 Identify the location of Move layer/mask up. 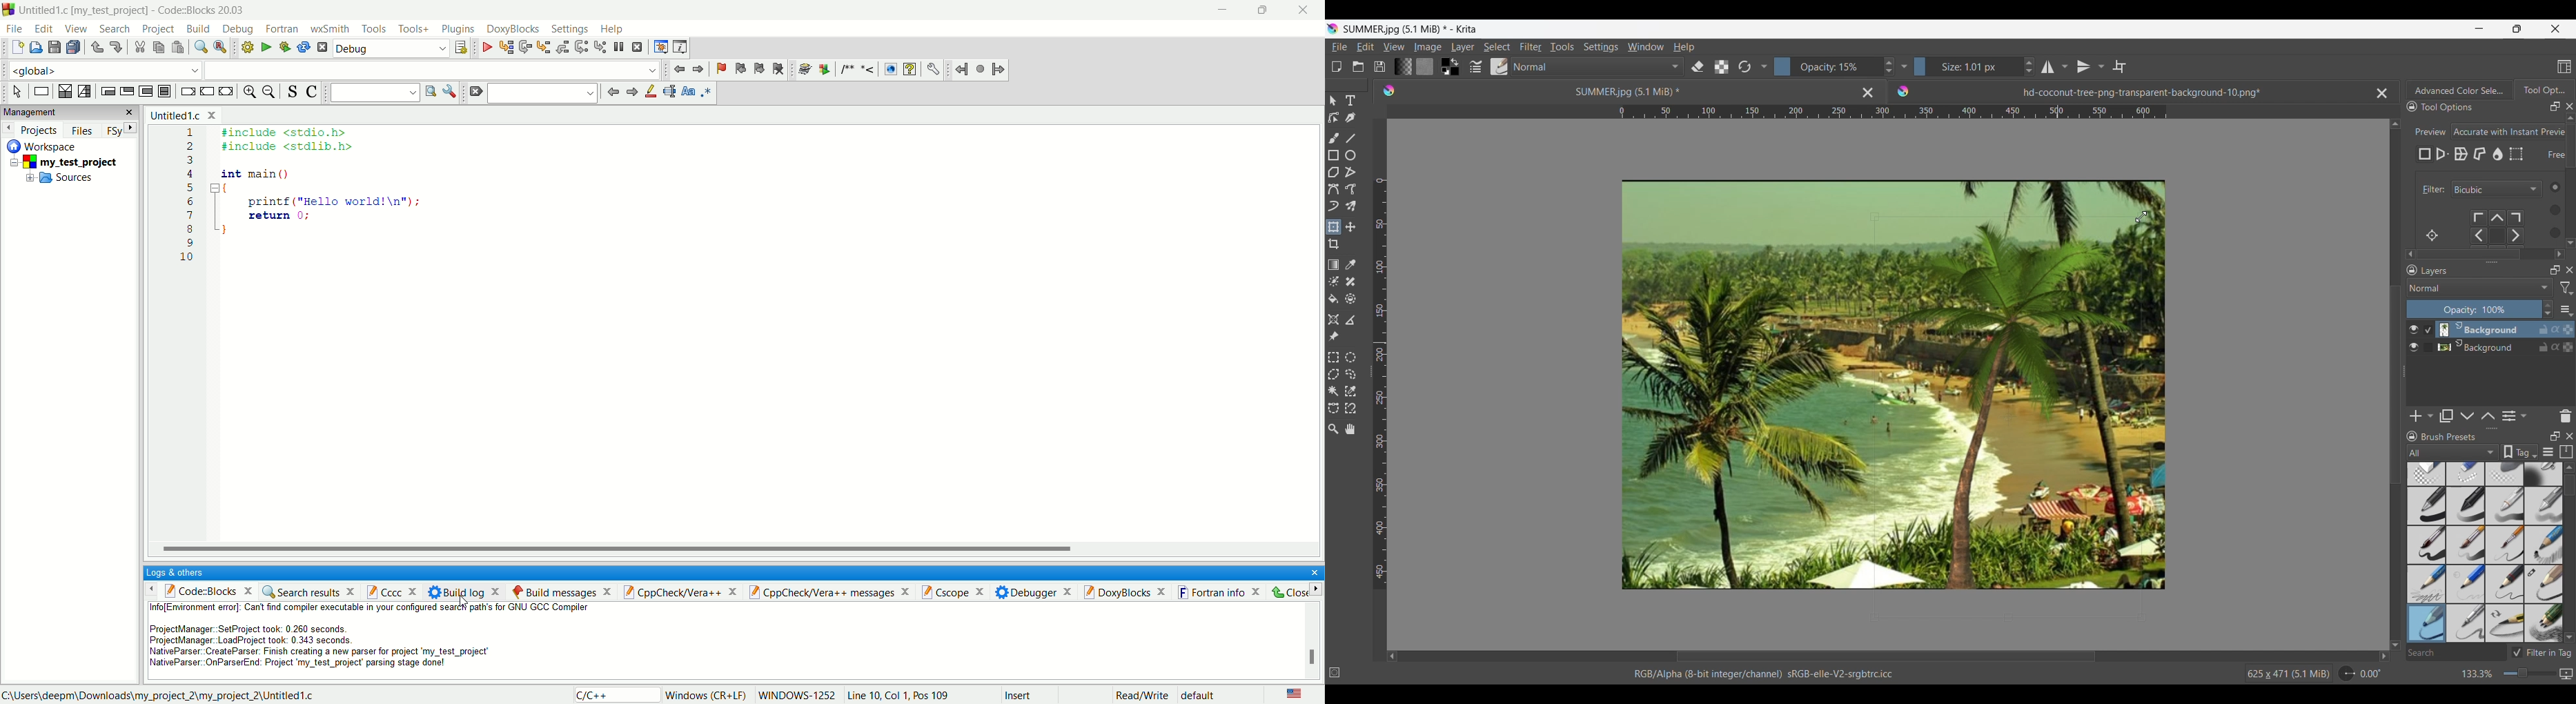
(2488, 416).